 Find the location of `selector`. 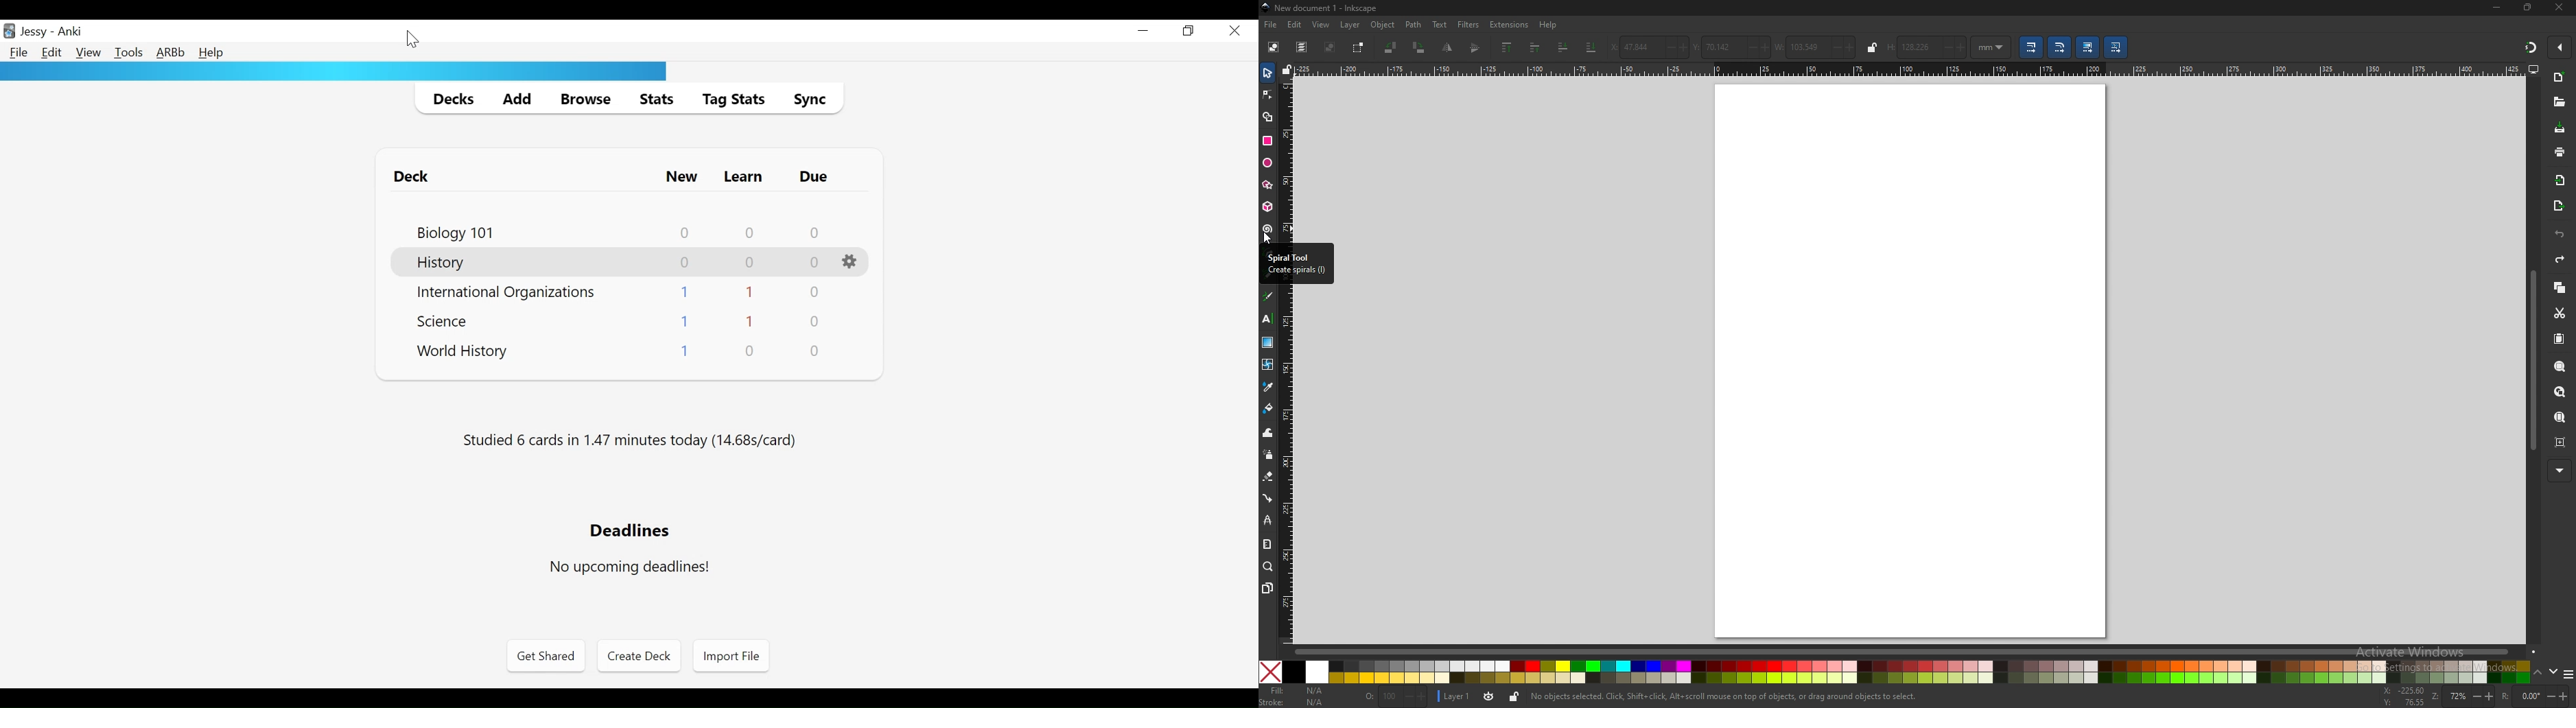

selector is located at coordinates (1267, 73).